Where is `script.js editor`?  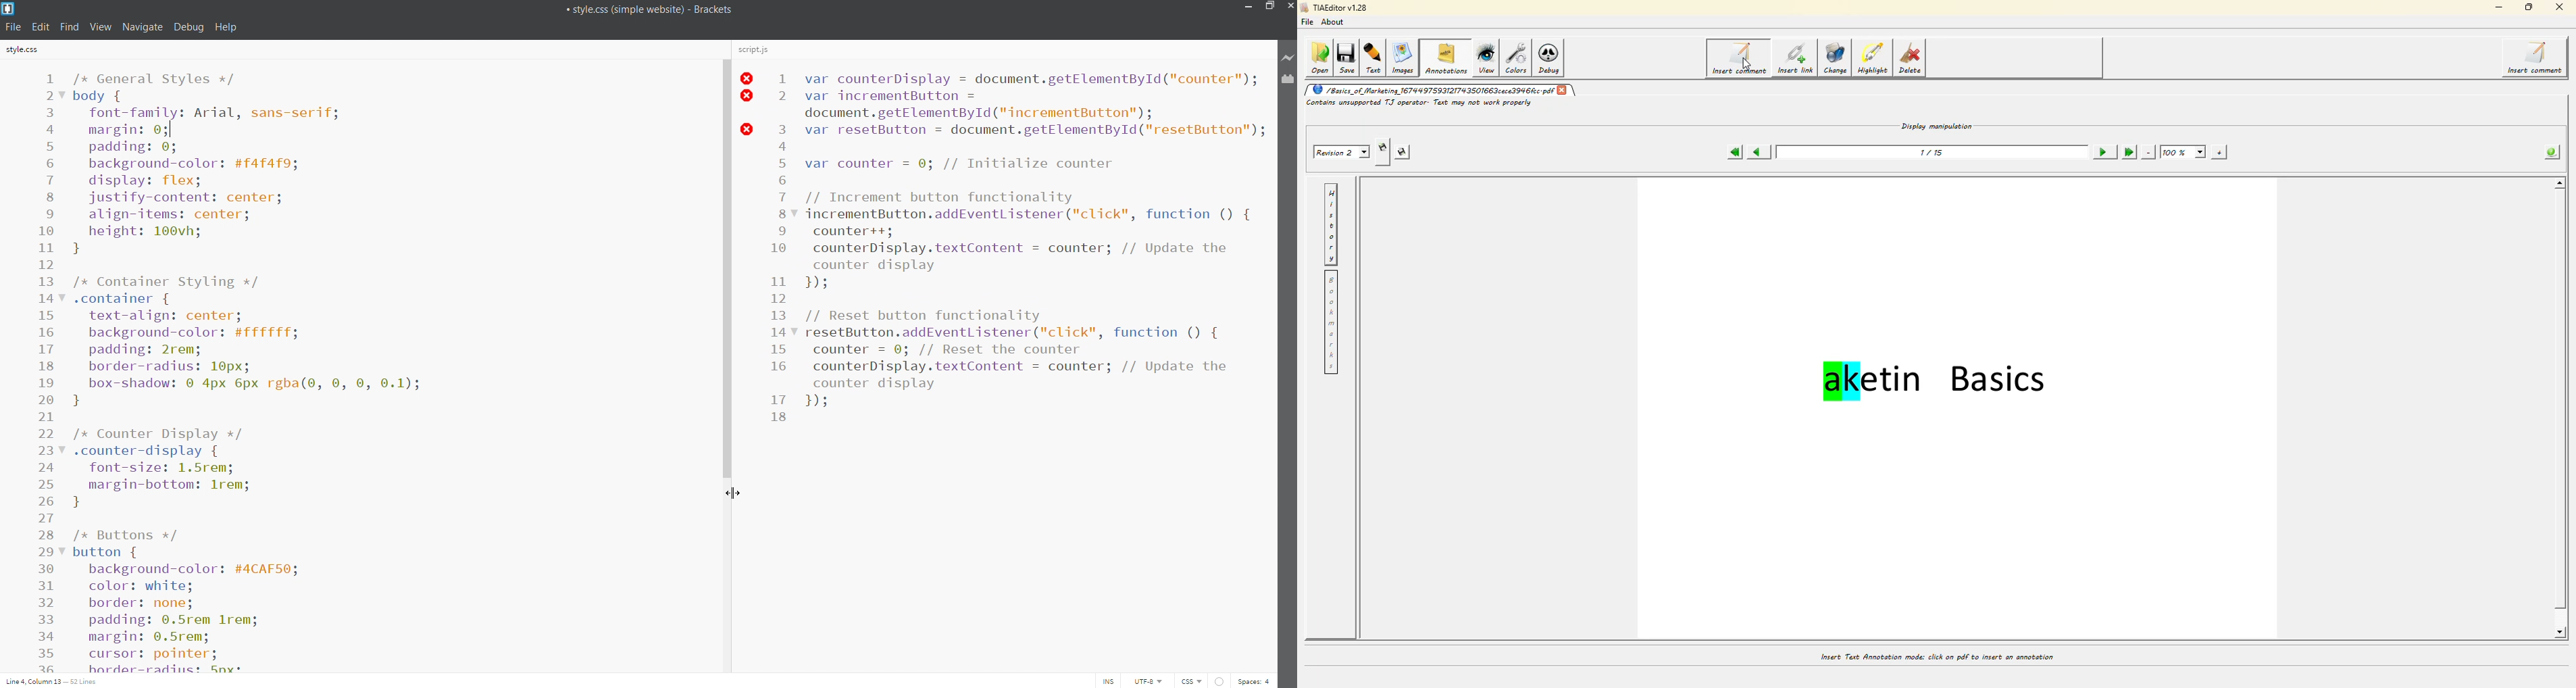 script.js editor is located at coordinates (1031, 368).